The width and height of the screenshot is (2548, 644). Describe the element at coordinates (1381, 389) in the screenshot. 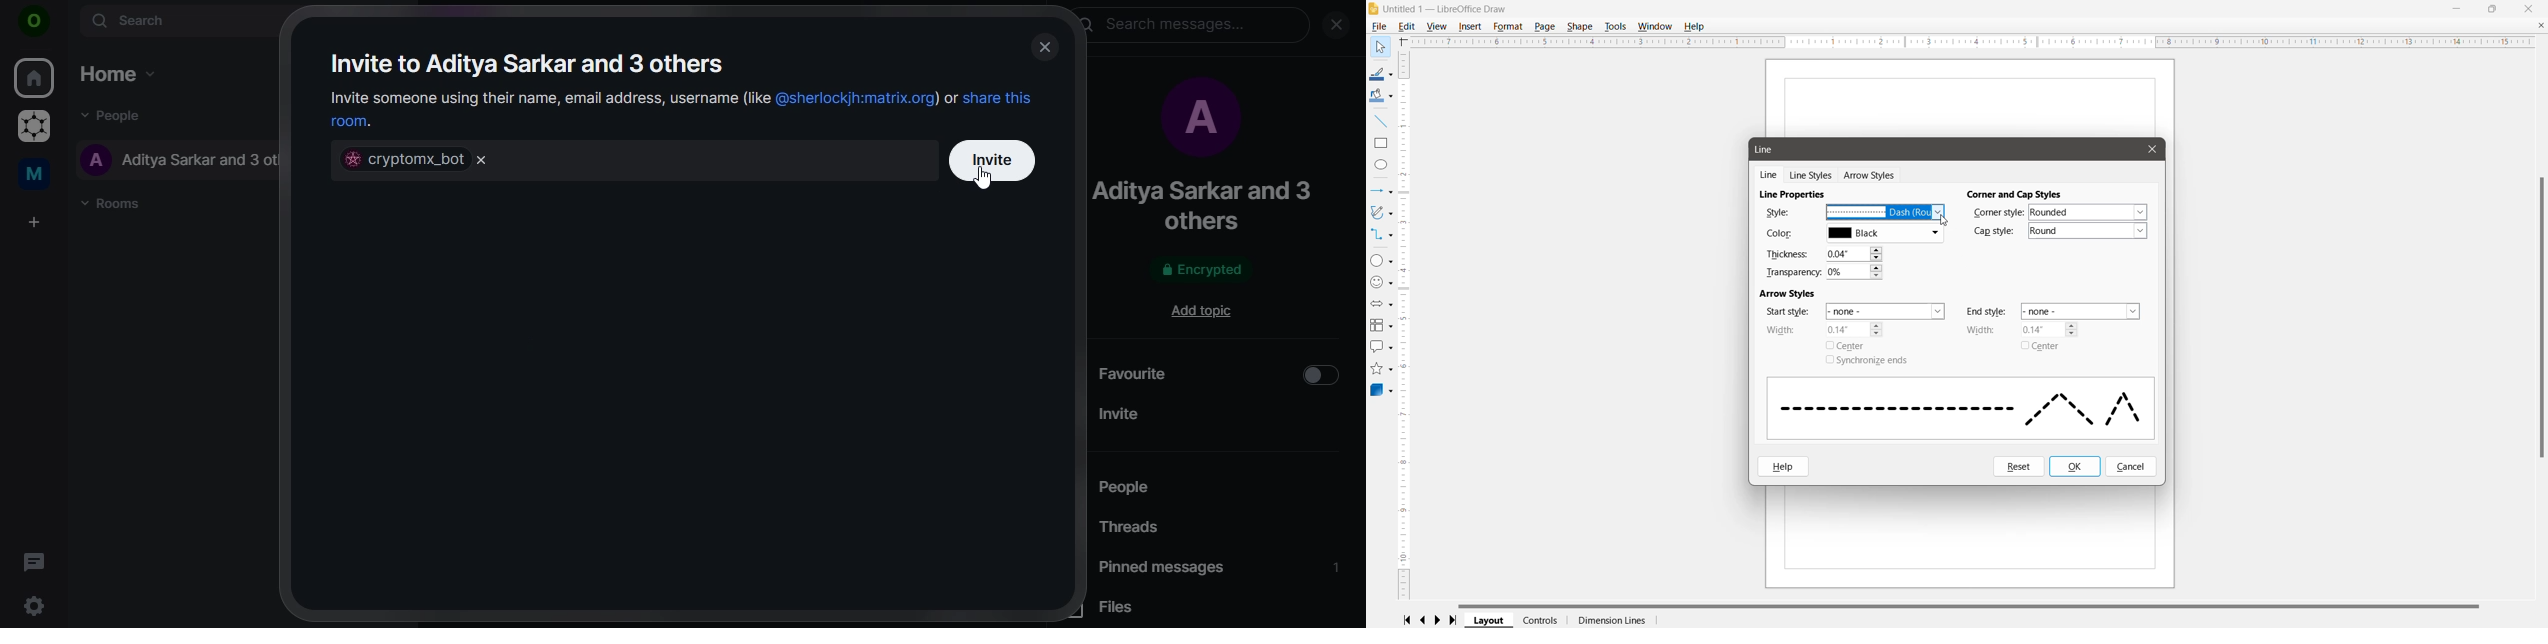

I see `3D Objects` at that location.